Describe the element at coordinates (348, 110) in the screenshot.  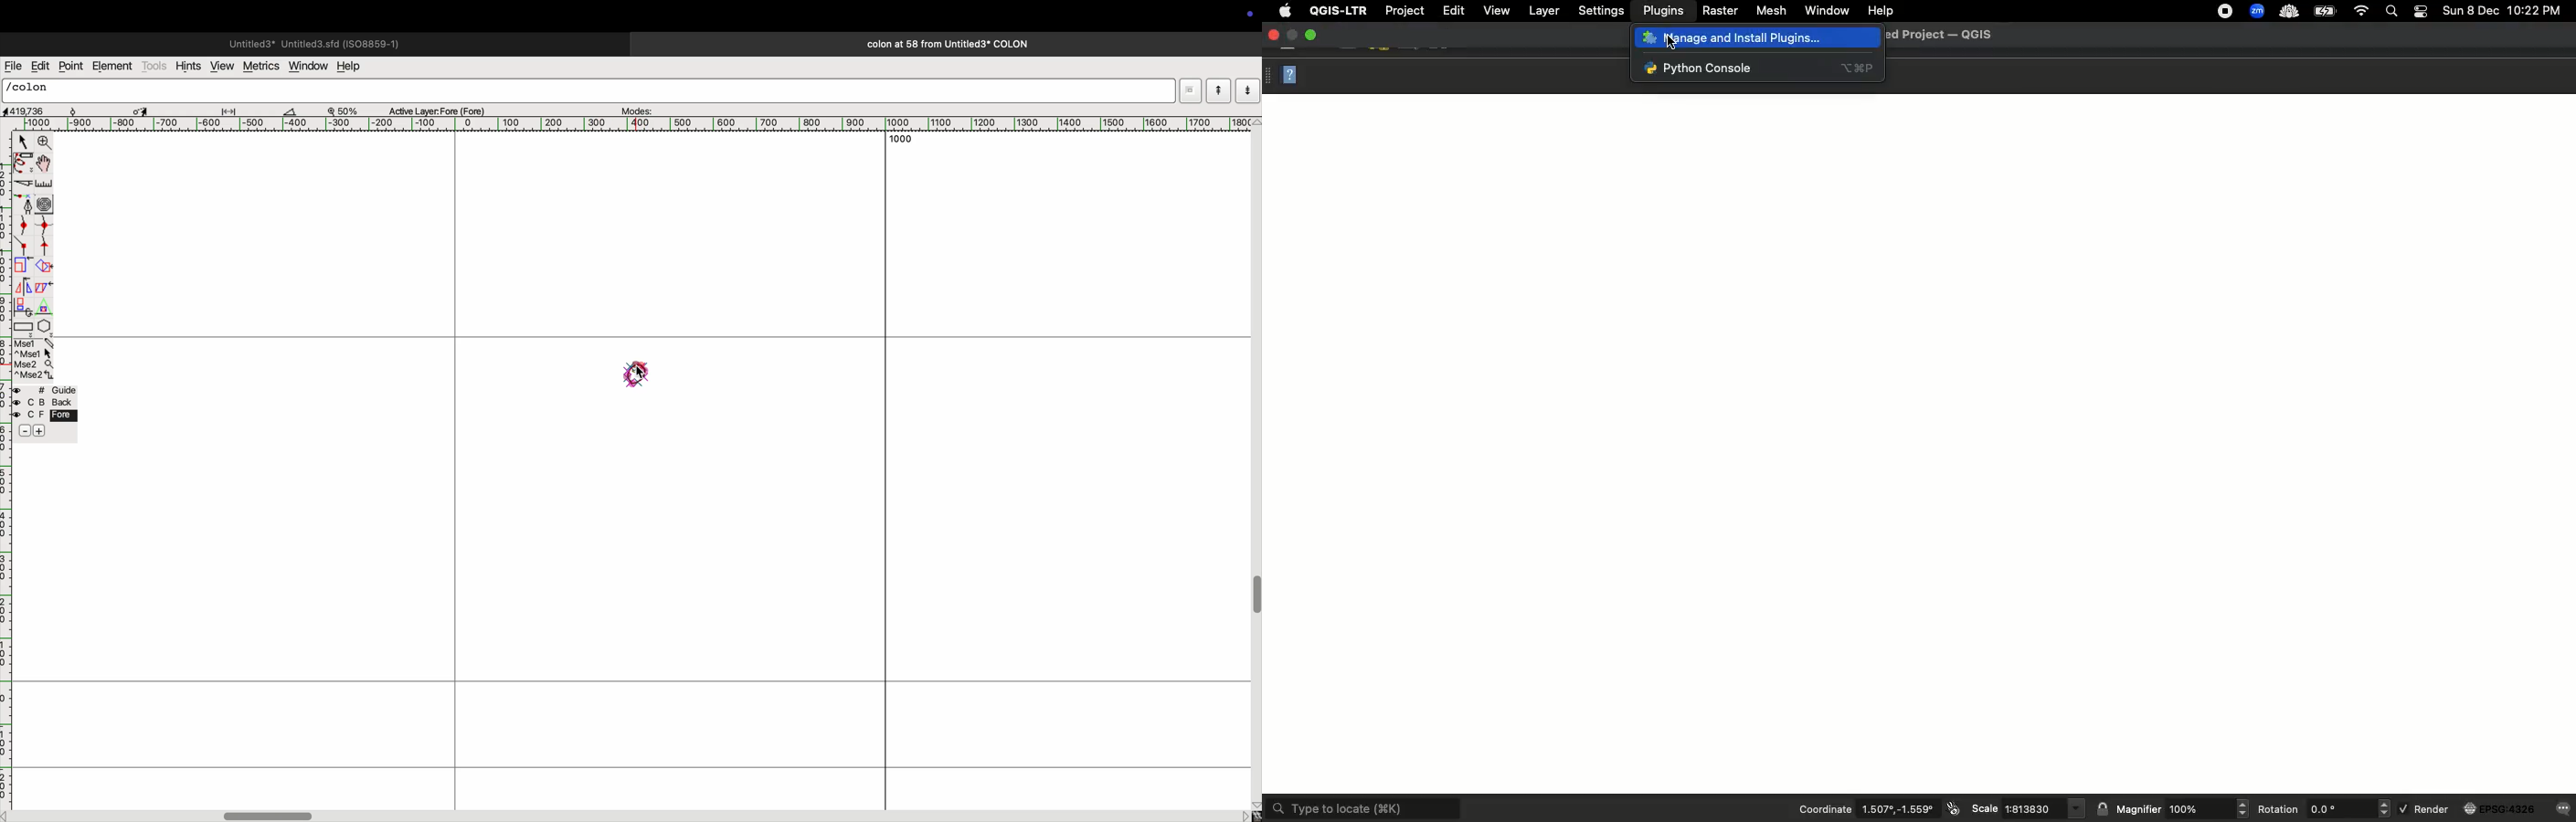
I see `zoom` at that location.